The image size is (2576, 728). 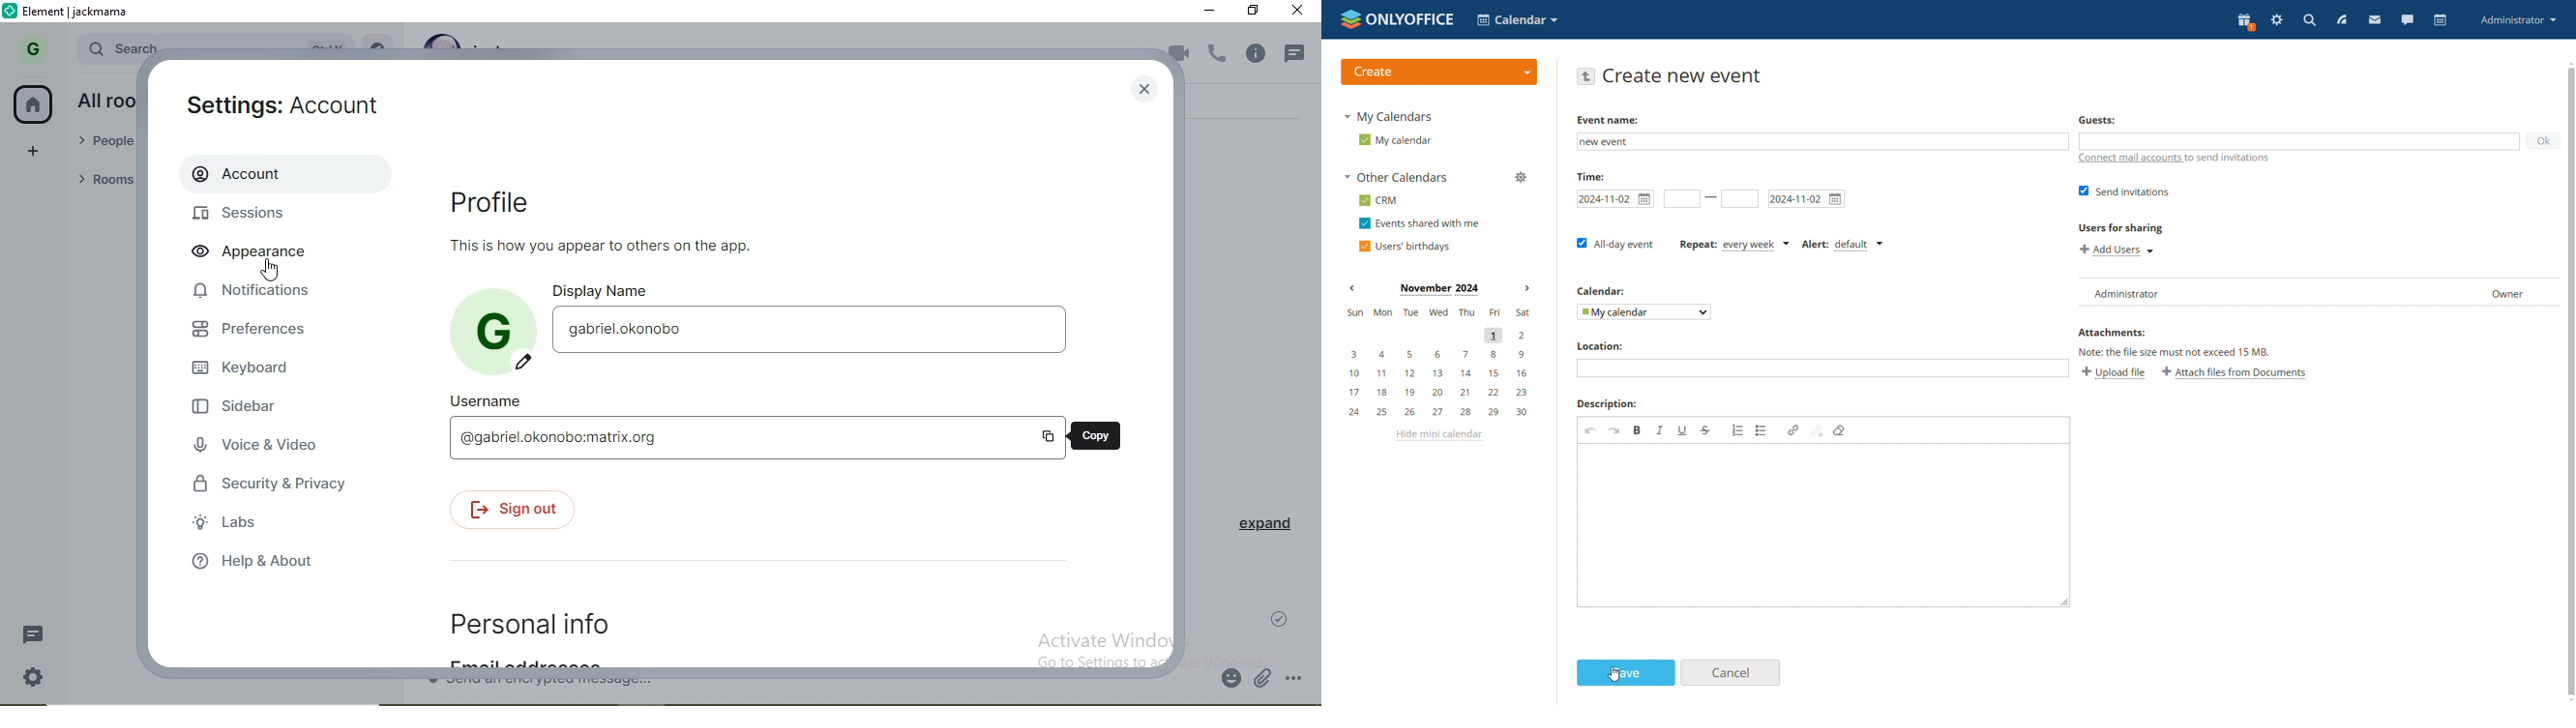 What do you see at coordinates (1087, 662) in the screenshot?
I see `go to settings` at bounding box center [1087, 662].